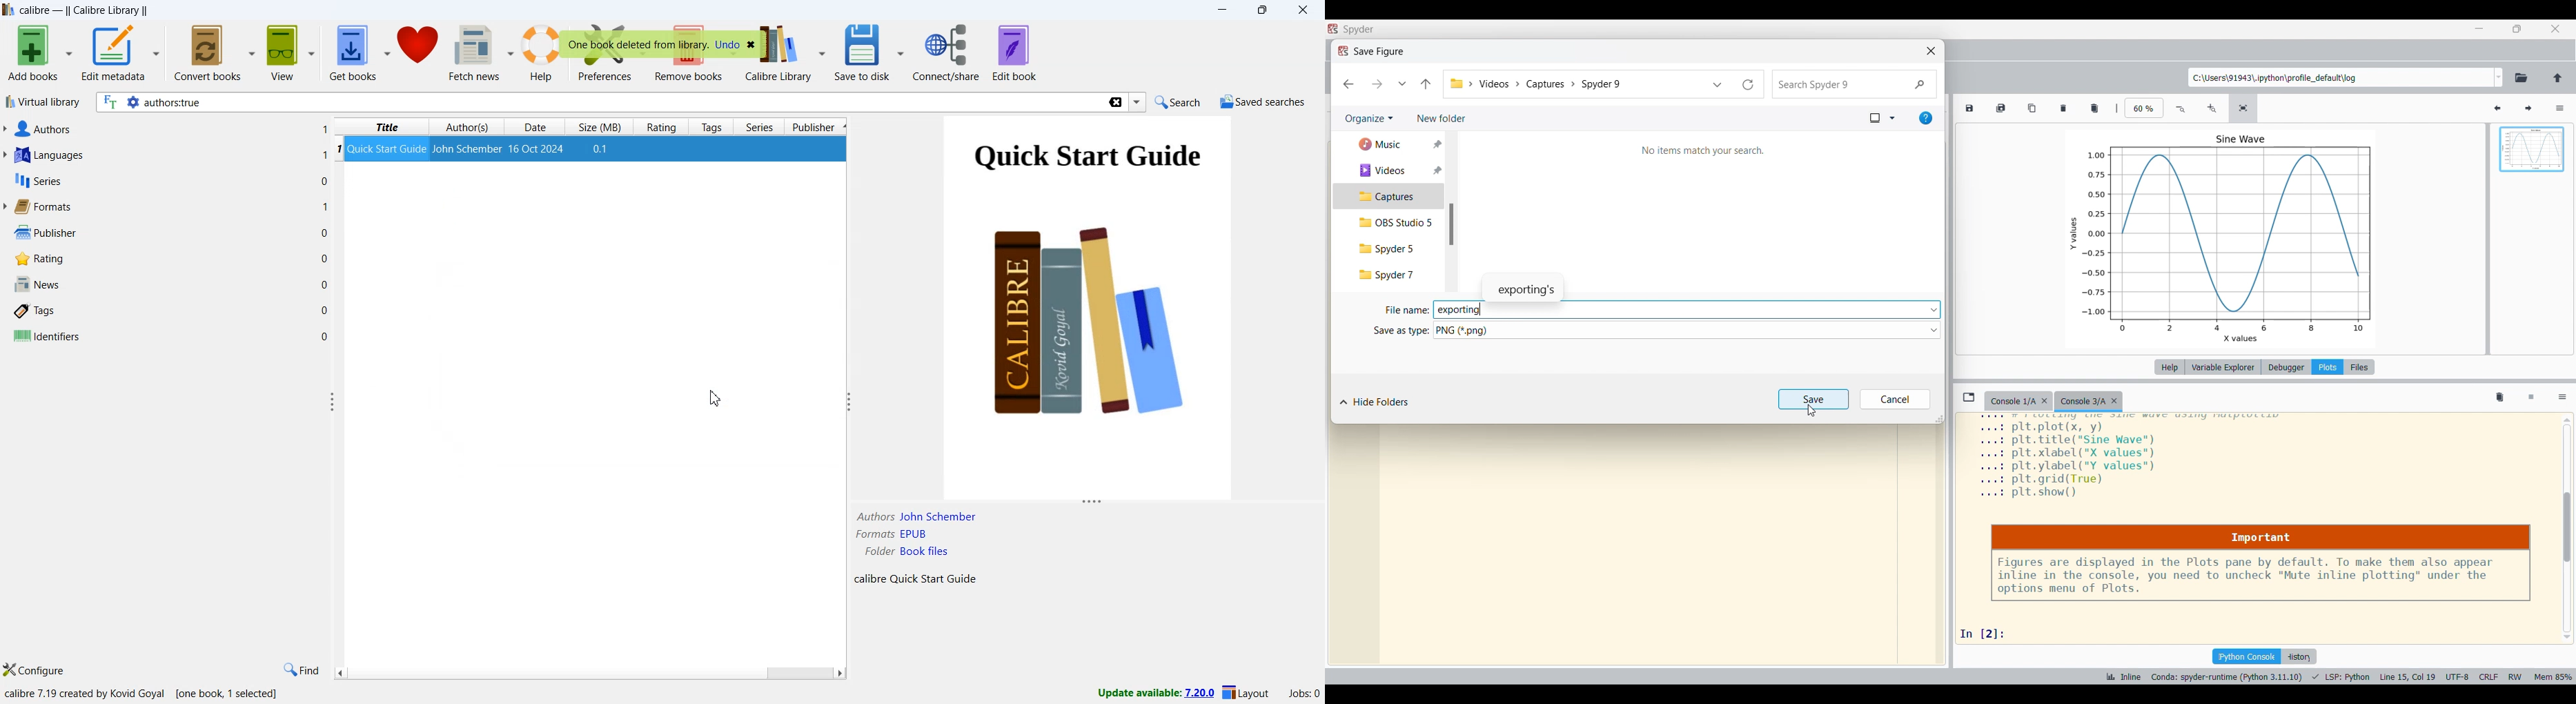  What do you see at coordinates (1087, 316) in the screenshot?
I see `book details window` at bounding box center [1087, 316].